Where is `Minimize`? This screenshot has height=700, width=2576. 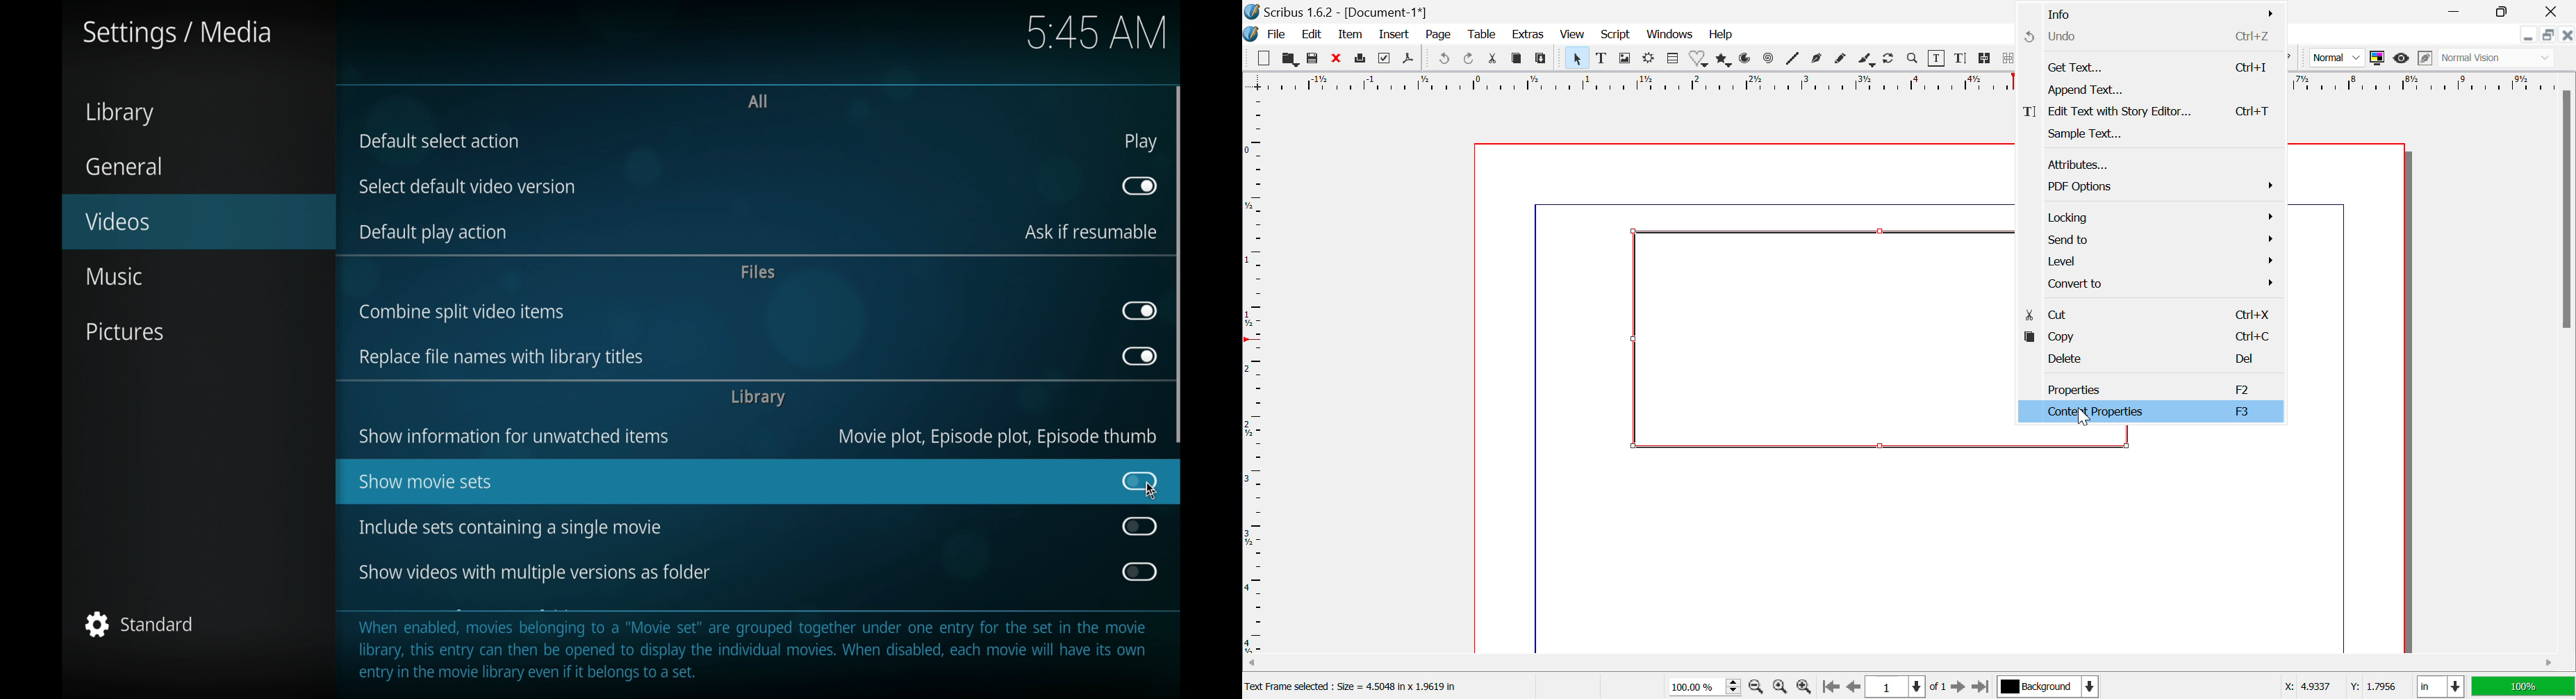 Minimize is located at coordinates (2550, 35).